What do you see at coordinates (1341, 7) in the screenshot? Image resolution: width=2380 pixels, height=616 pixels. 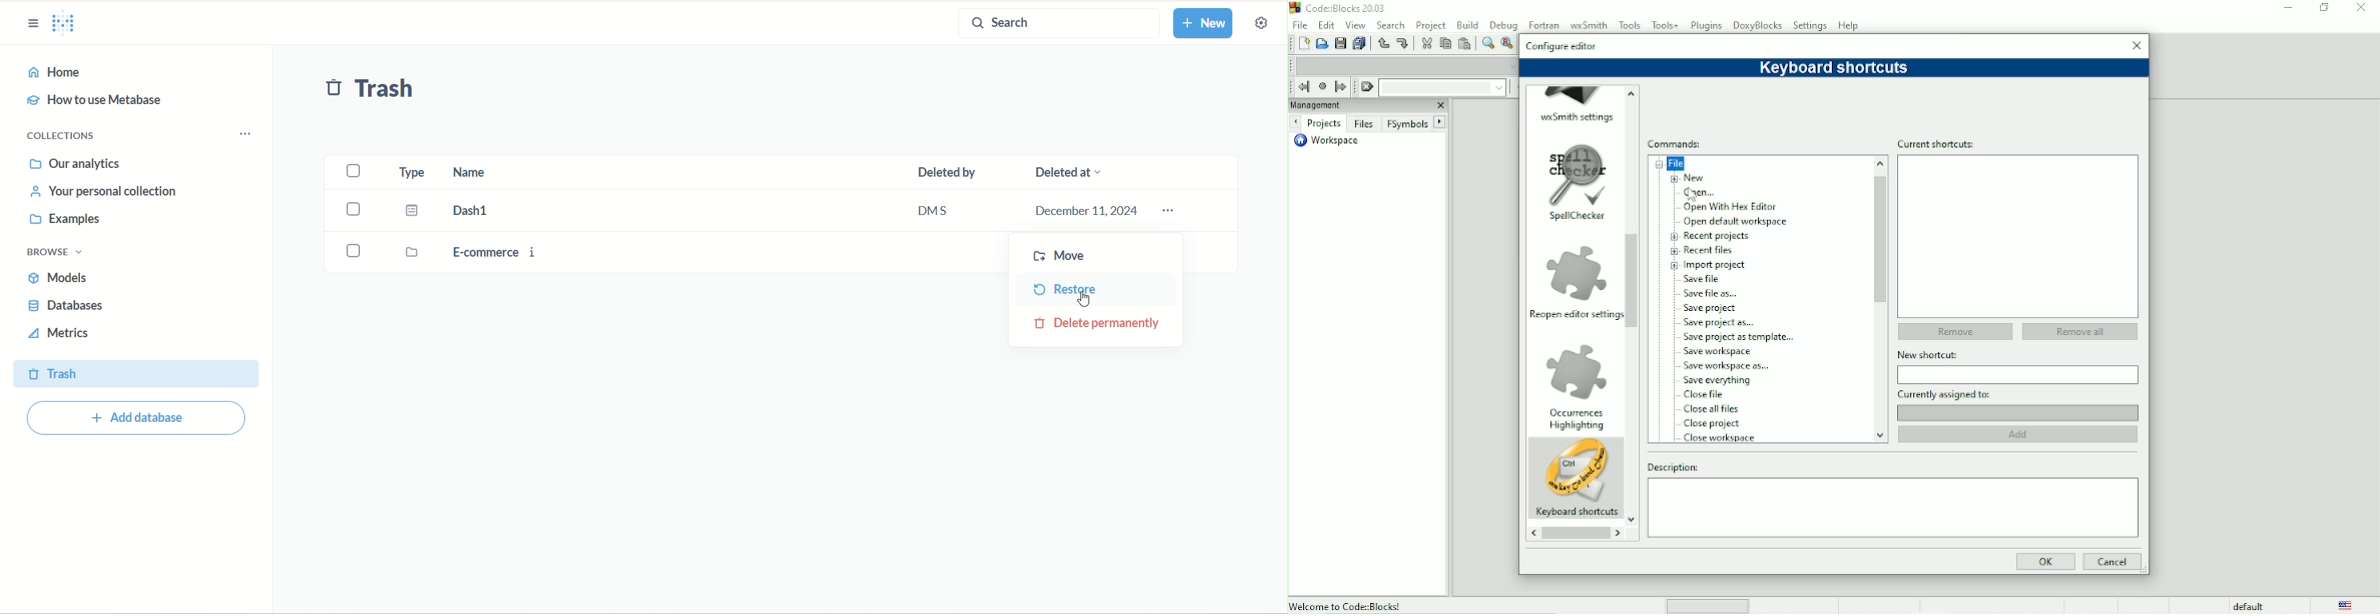 I see `Code : Blocks 20.03` at bounding box center [1341, 7].